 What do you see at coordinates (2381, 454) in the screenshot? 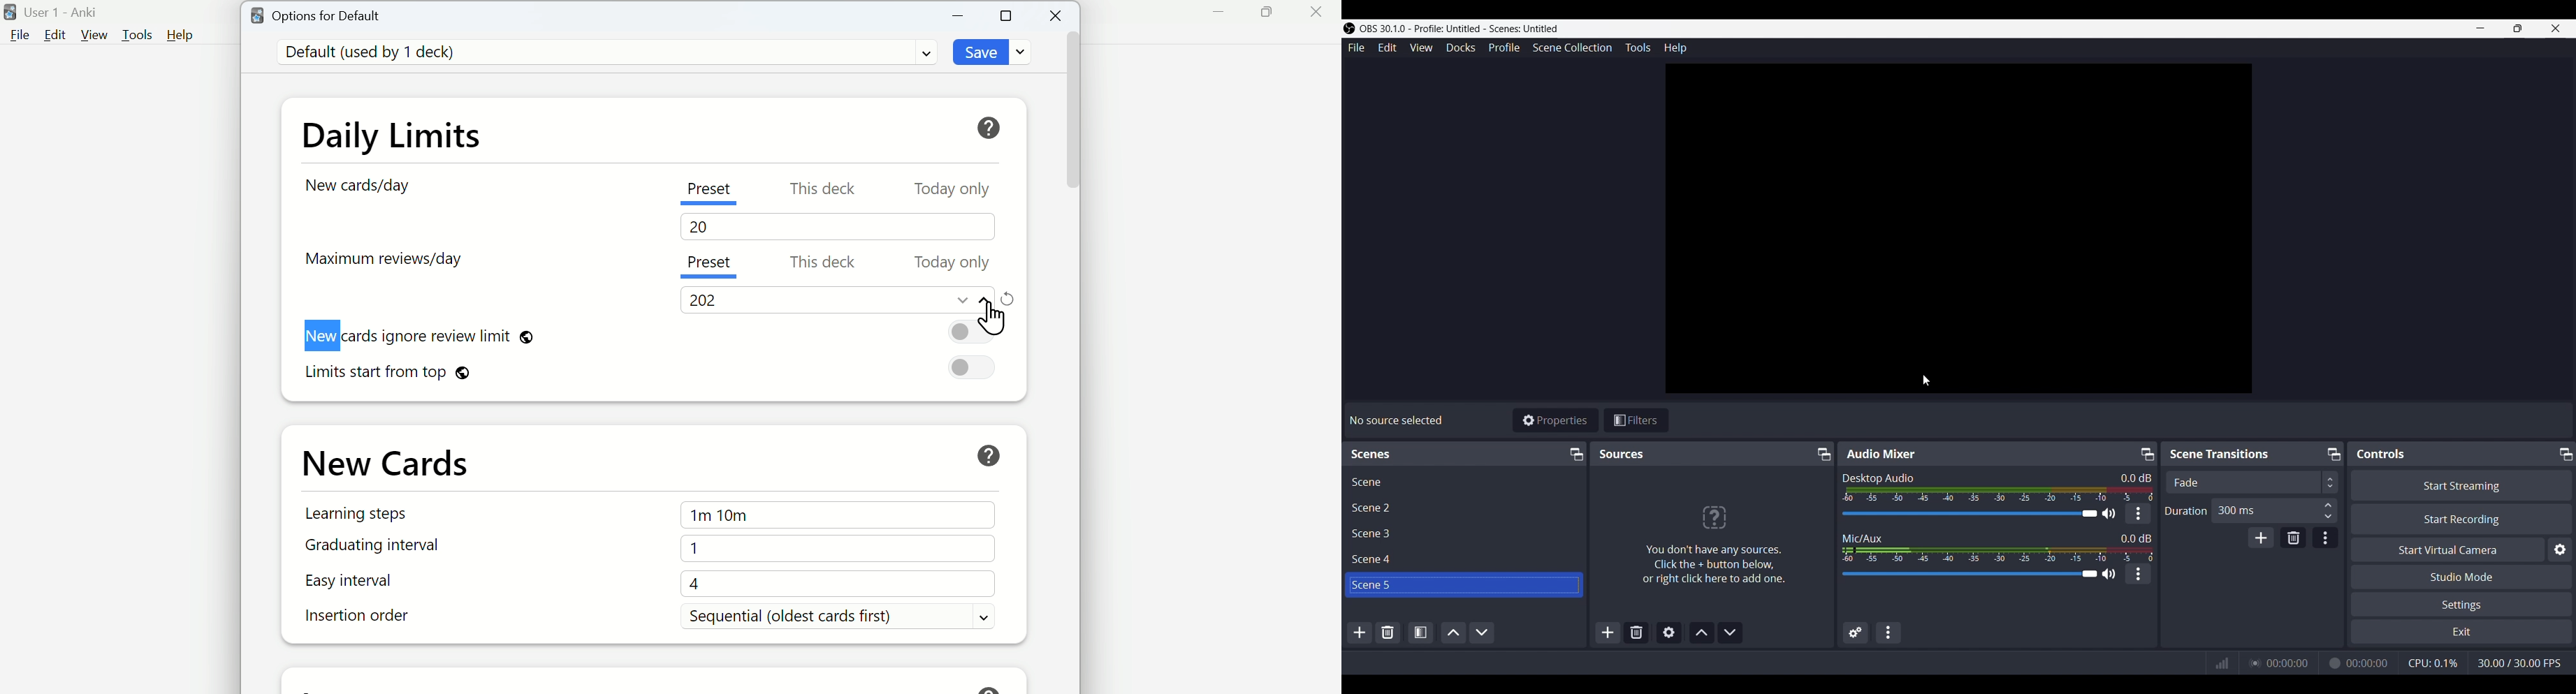
I see `Controls` at bounding box center [2381, 454].